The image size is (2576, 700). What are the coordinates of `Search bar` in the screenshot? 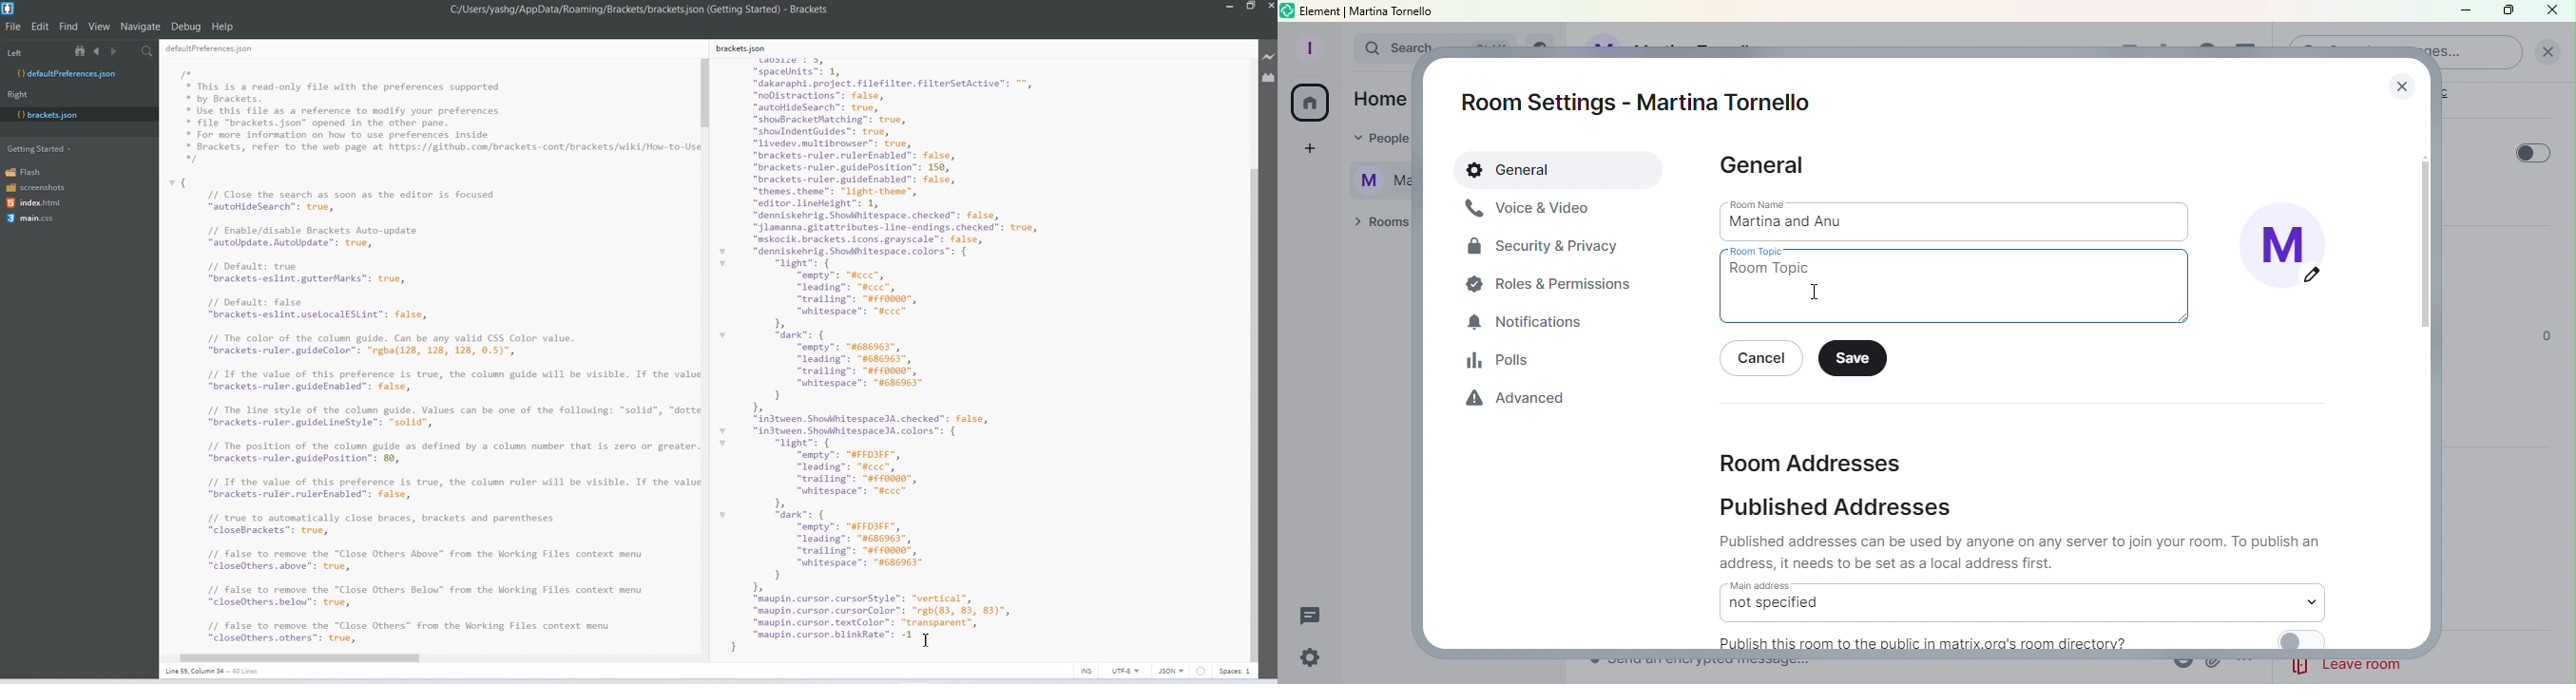 It's located at (1378, 48).